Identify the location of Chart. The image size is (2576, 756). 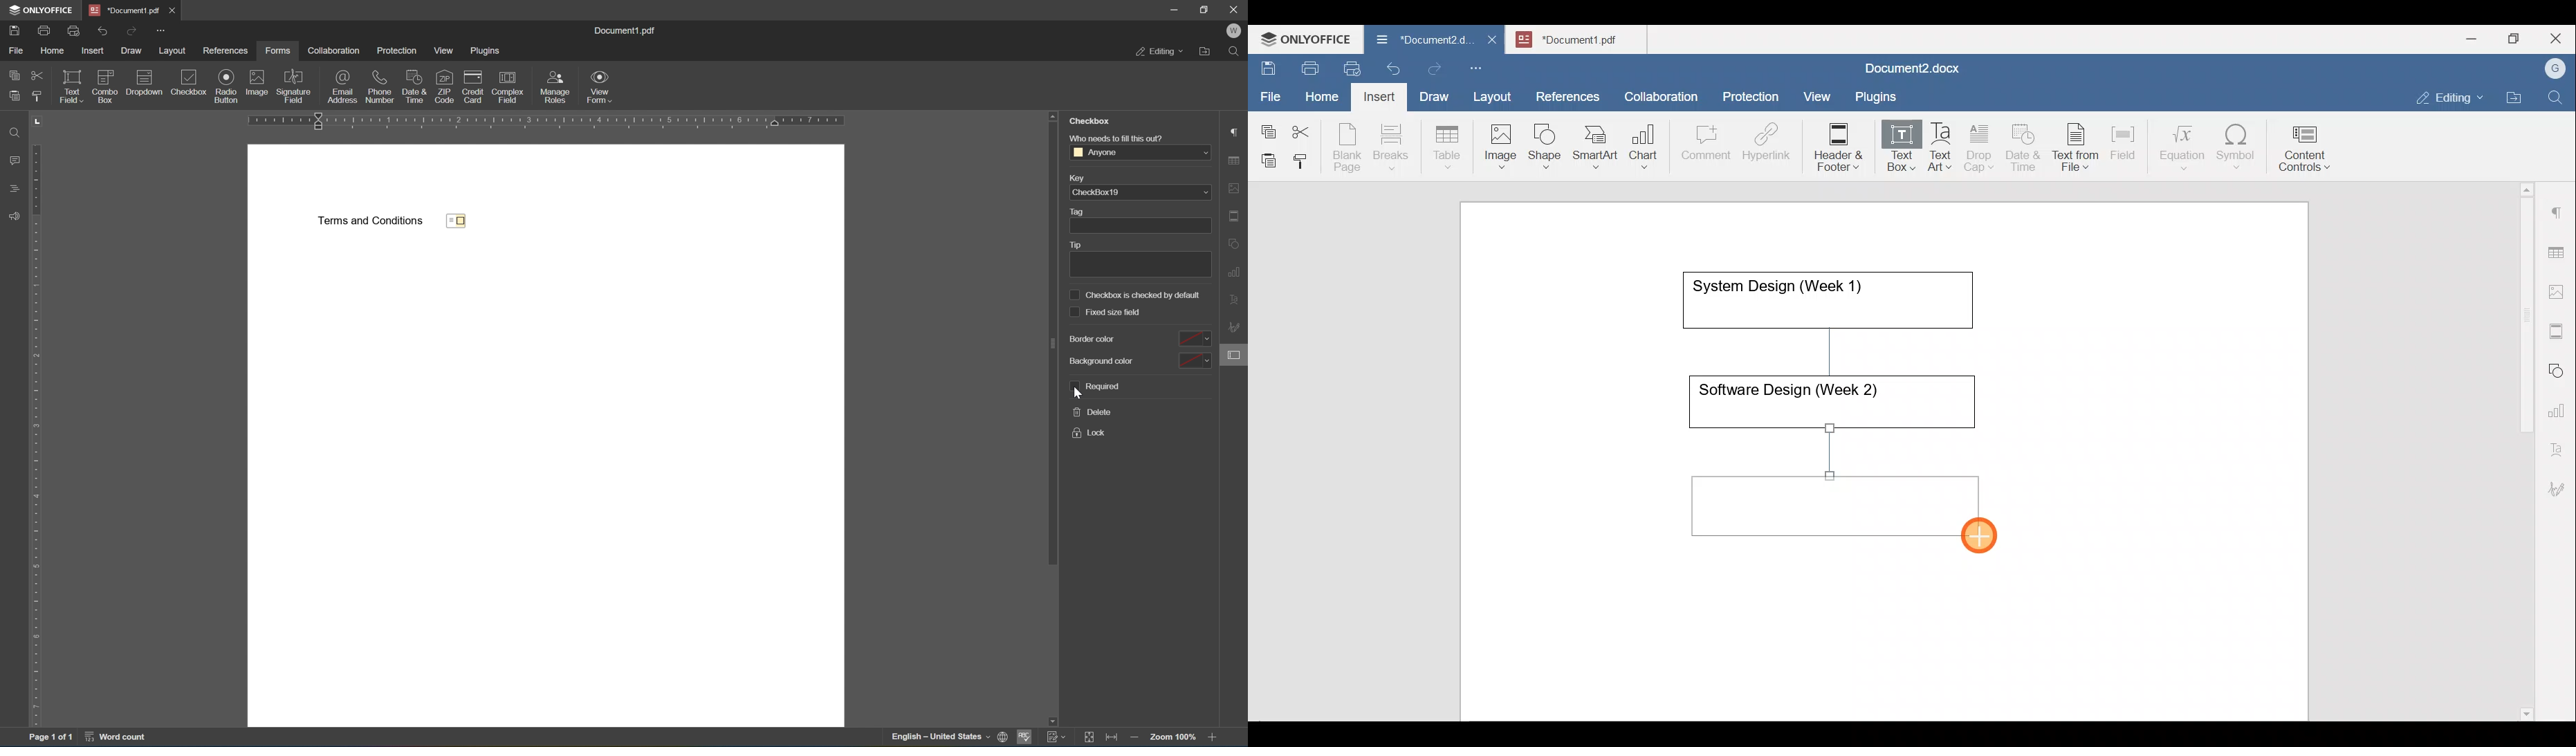
(1641, 148).